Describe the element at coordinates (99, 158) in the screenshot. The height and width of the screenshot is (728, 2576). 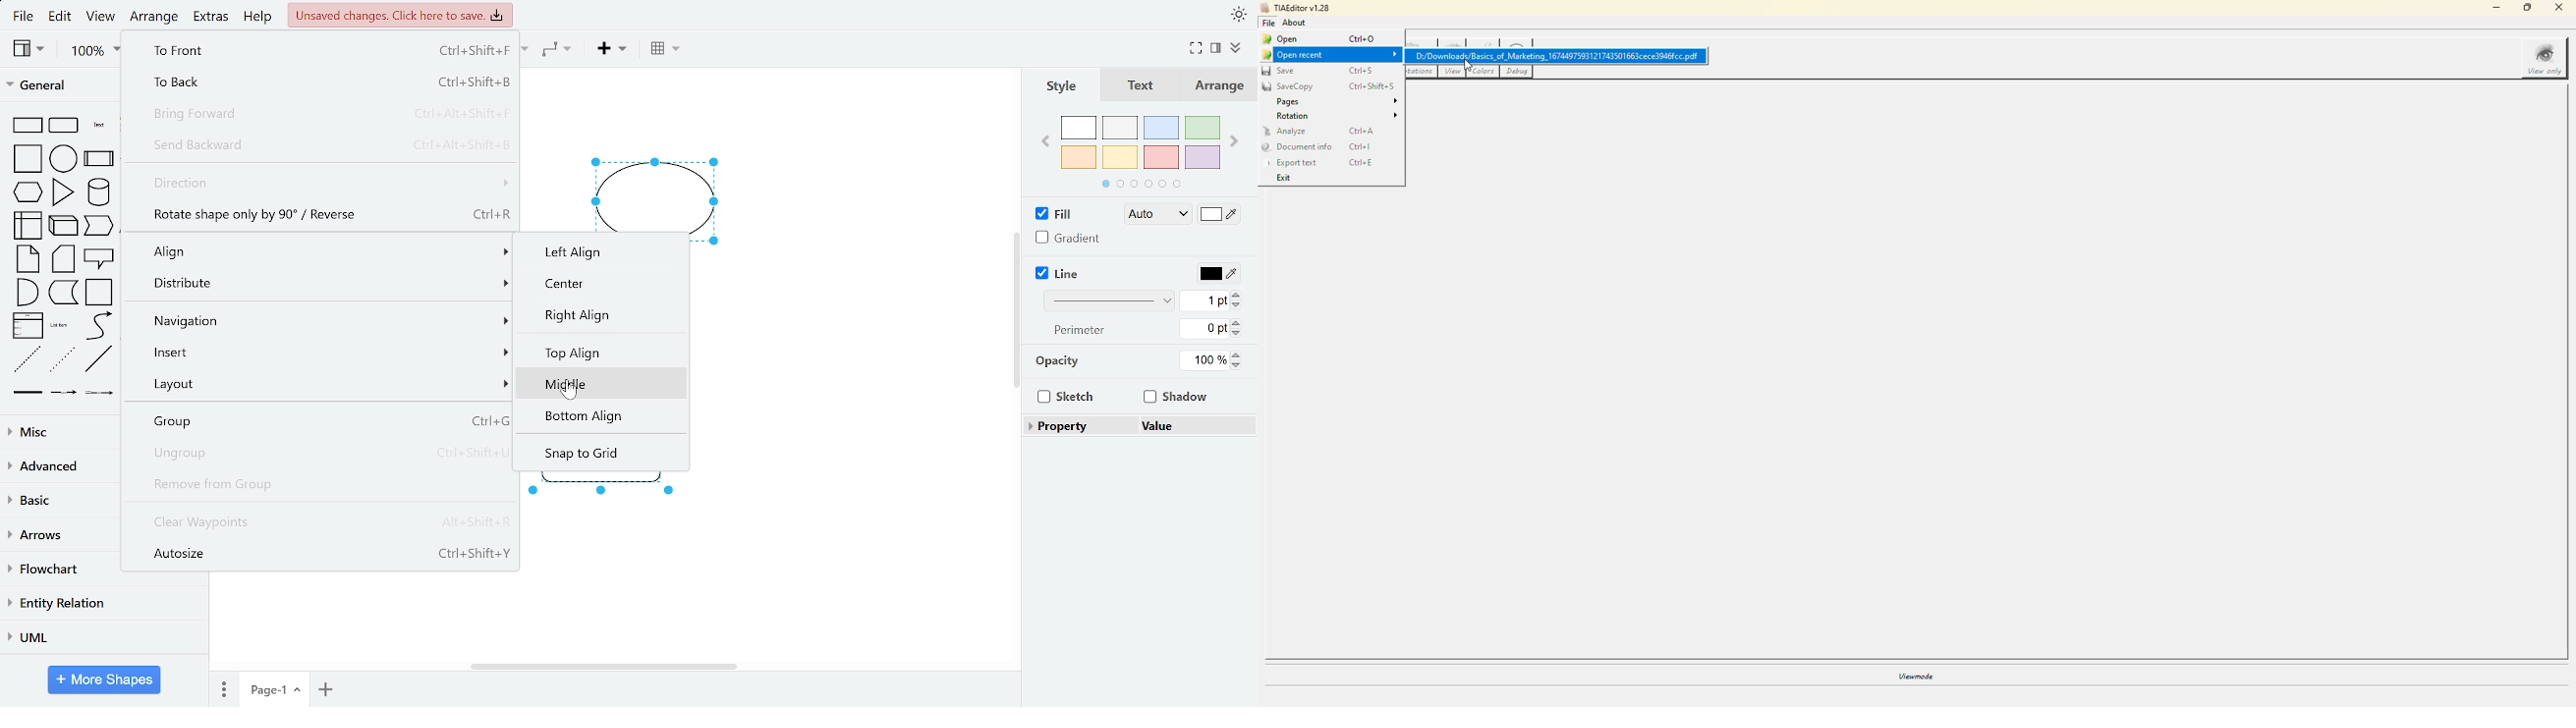
I see `process` at that location.